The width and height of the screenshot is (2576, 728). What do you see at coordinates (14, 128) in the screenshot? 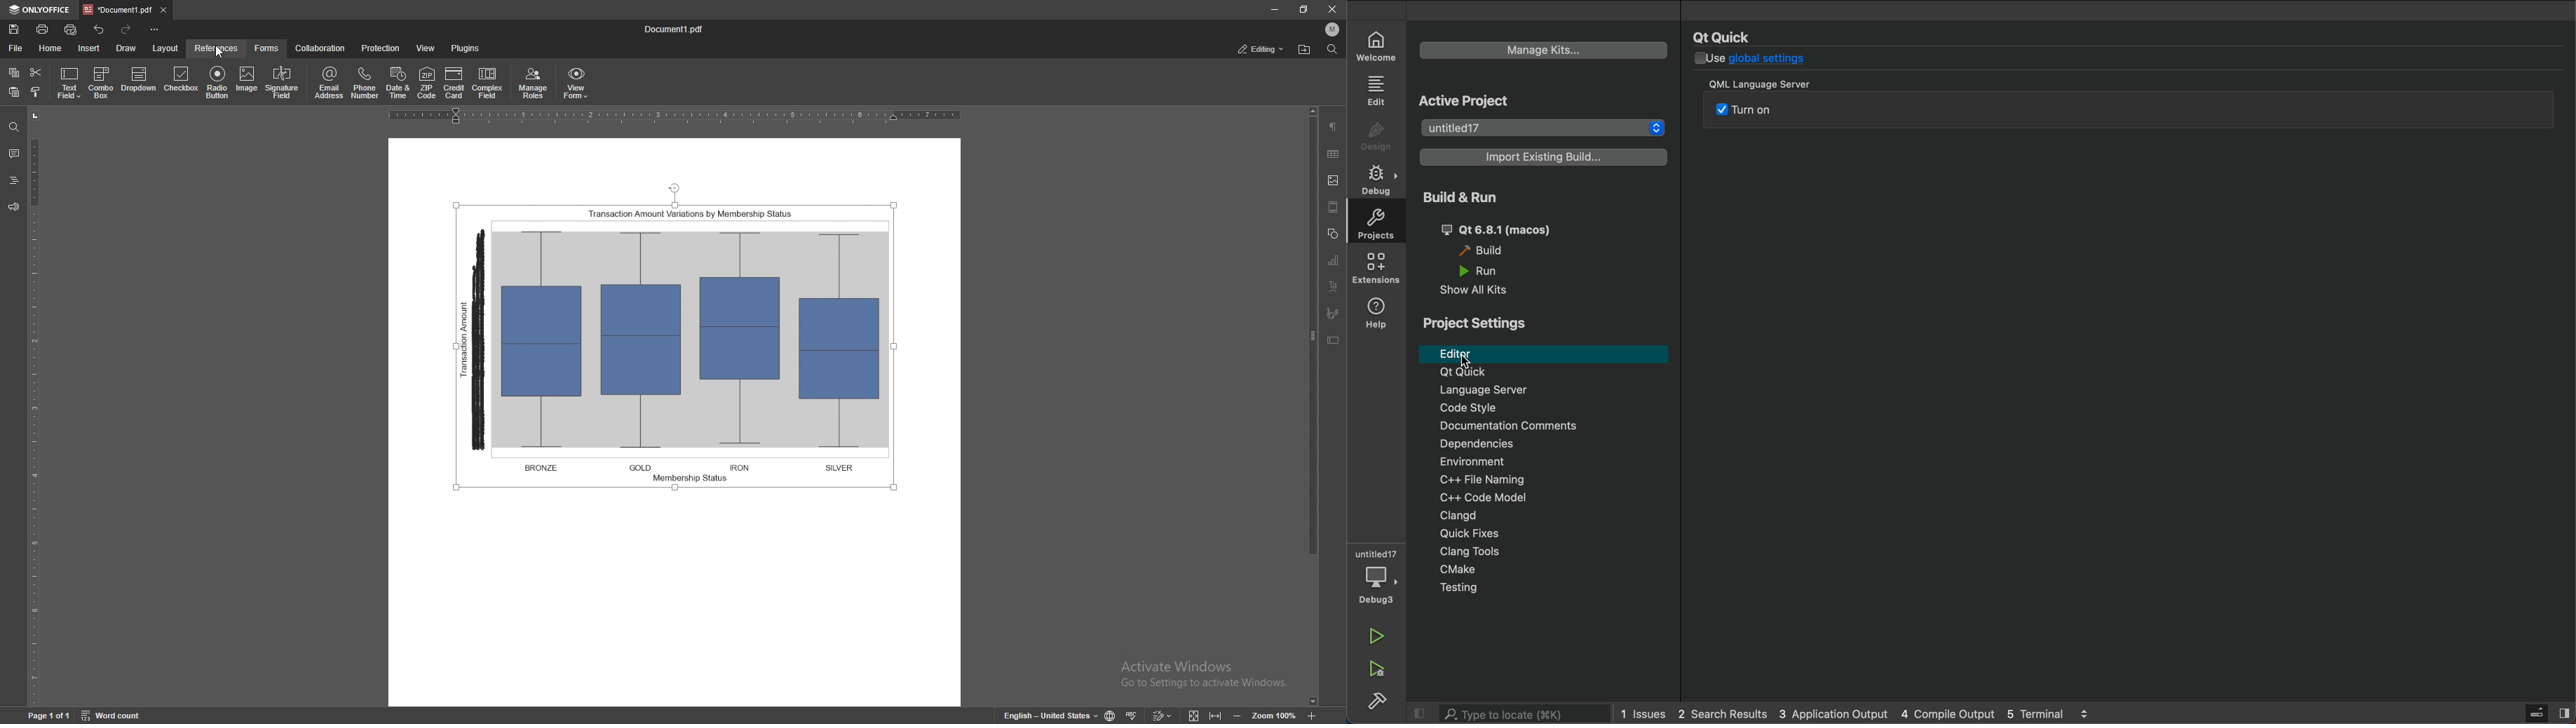
I see `find` at bounding box center [14, 128].